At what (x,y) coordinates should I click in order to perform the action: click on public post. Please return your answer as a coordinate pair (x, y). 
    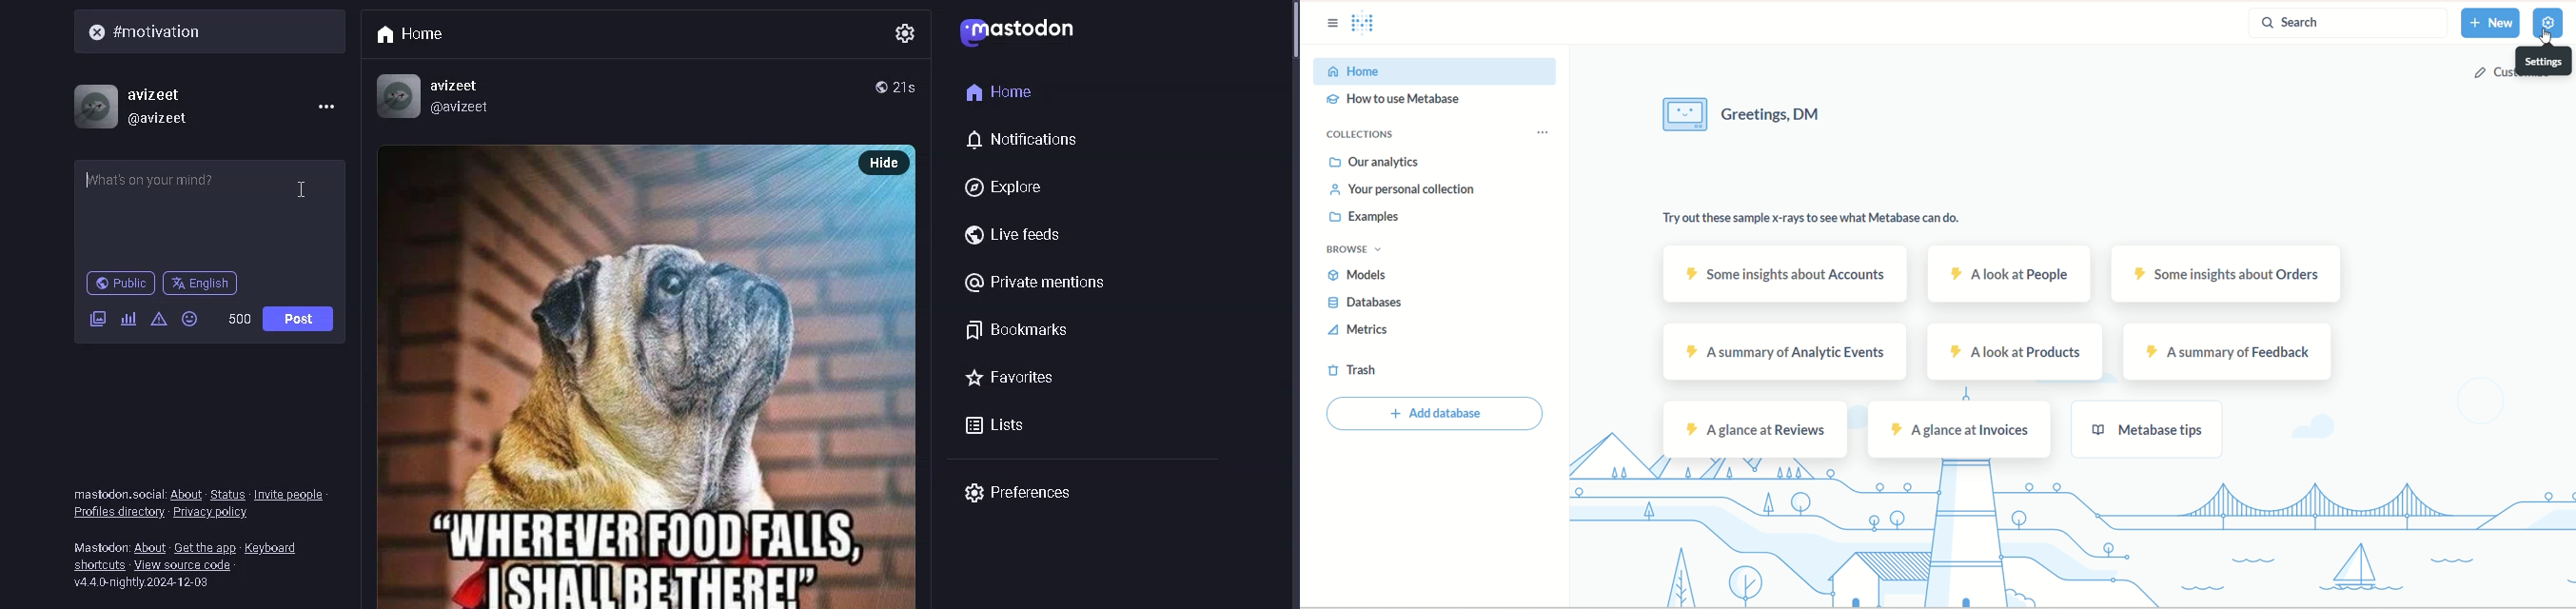
    Looking at the image, I should click on (121, 284).